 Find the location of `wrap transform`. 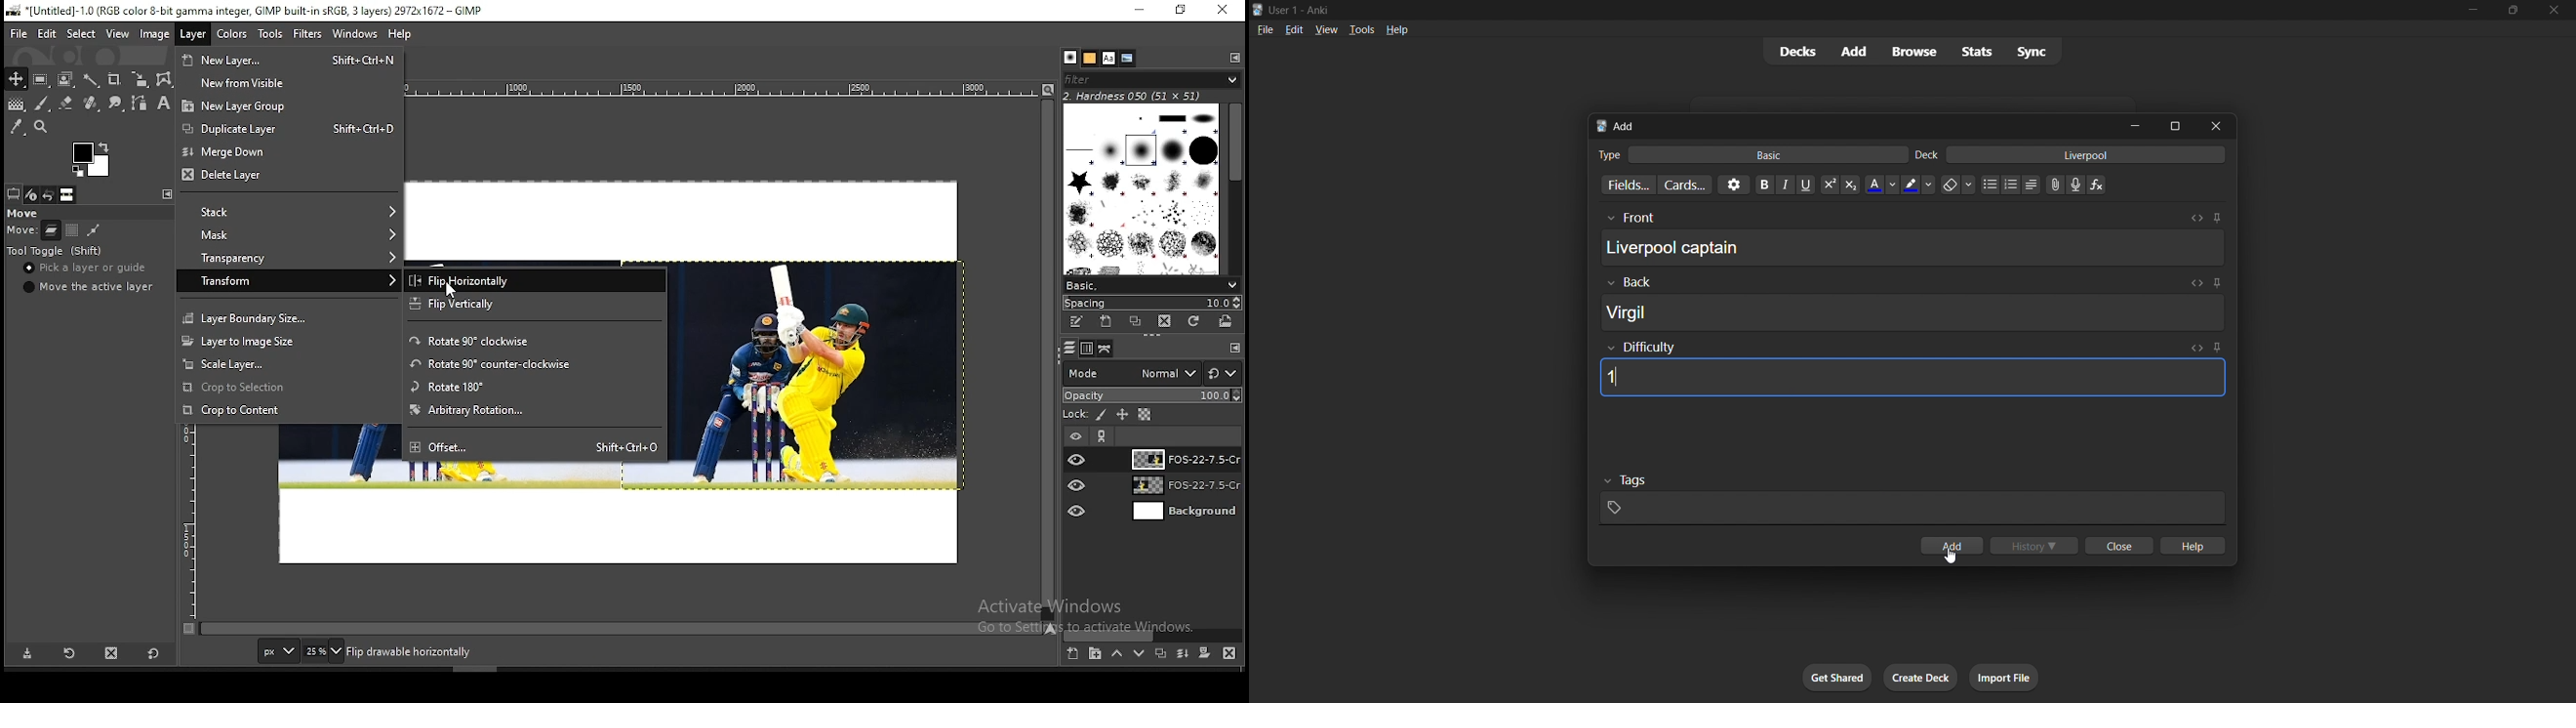

wrap transform is located at coordinates (164, 79).